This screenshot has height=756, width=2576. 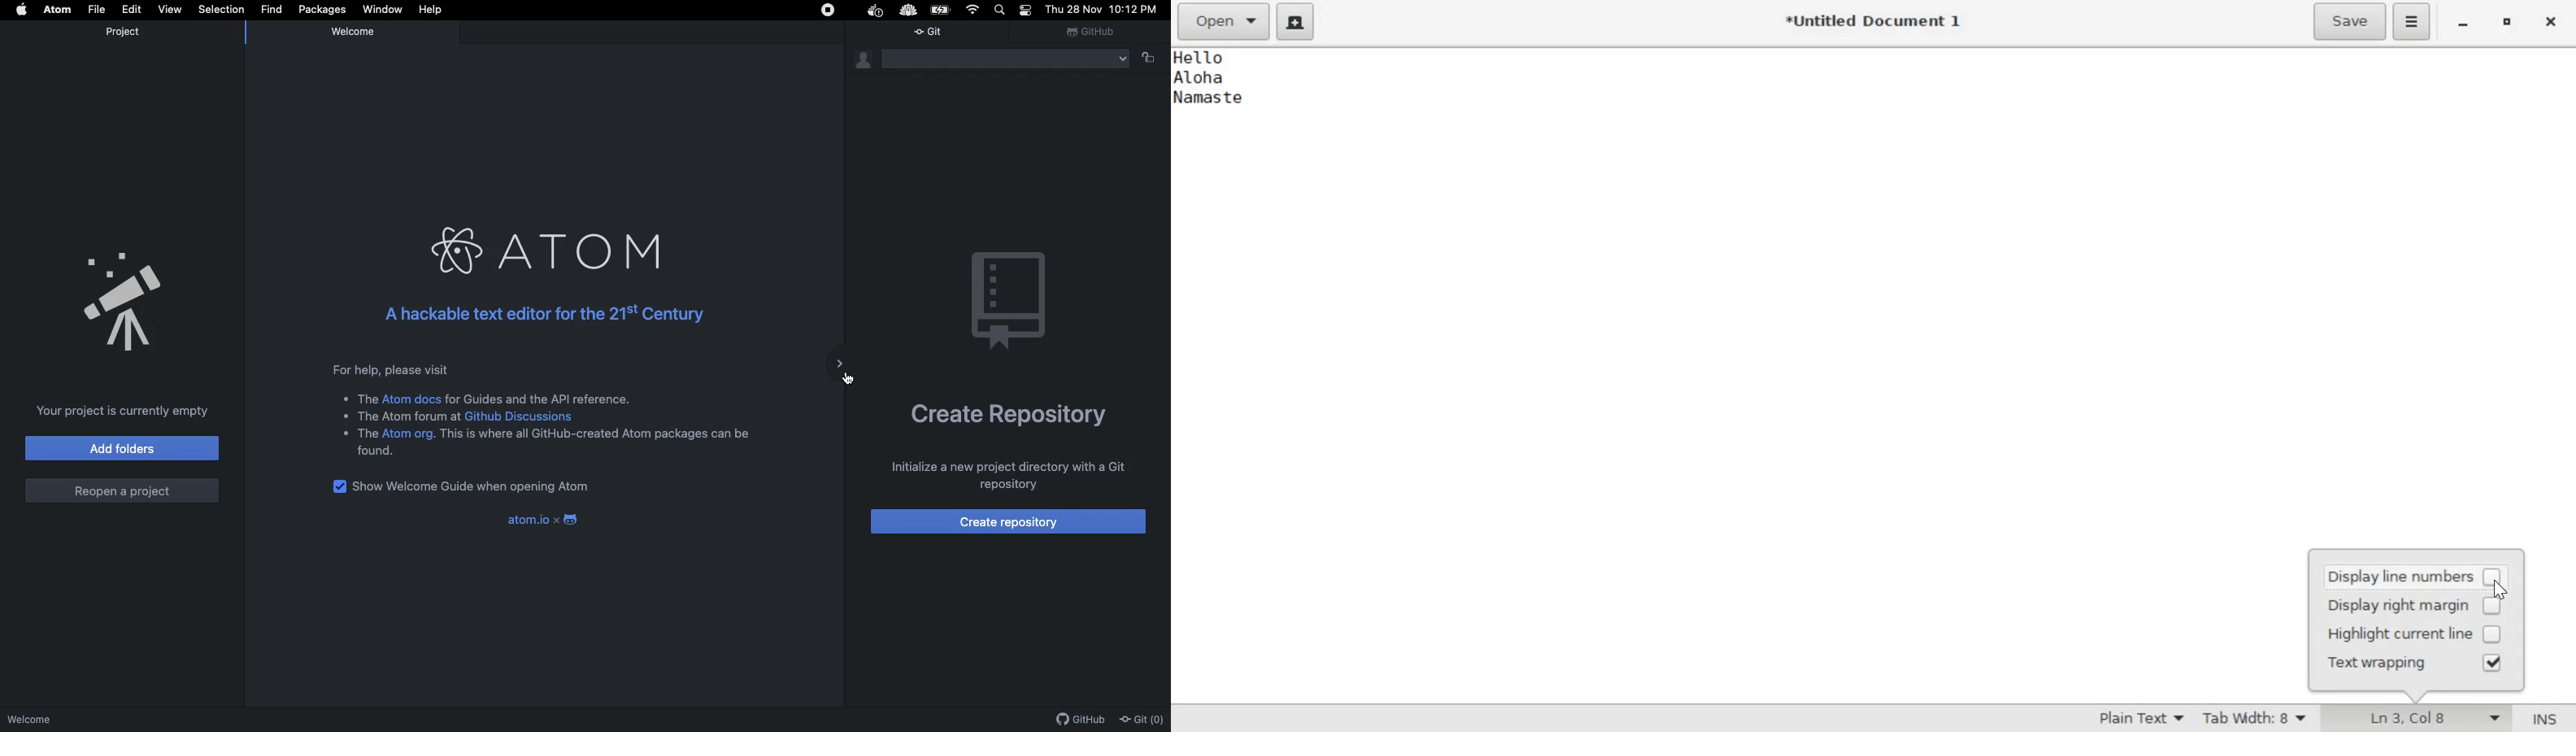 I want to click on Text, so click(x=1243, y=96).